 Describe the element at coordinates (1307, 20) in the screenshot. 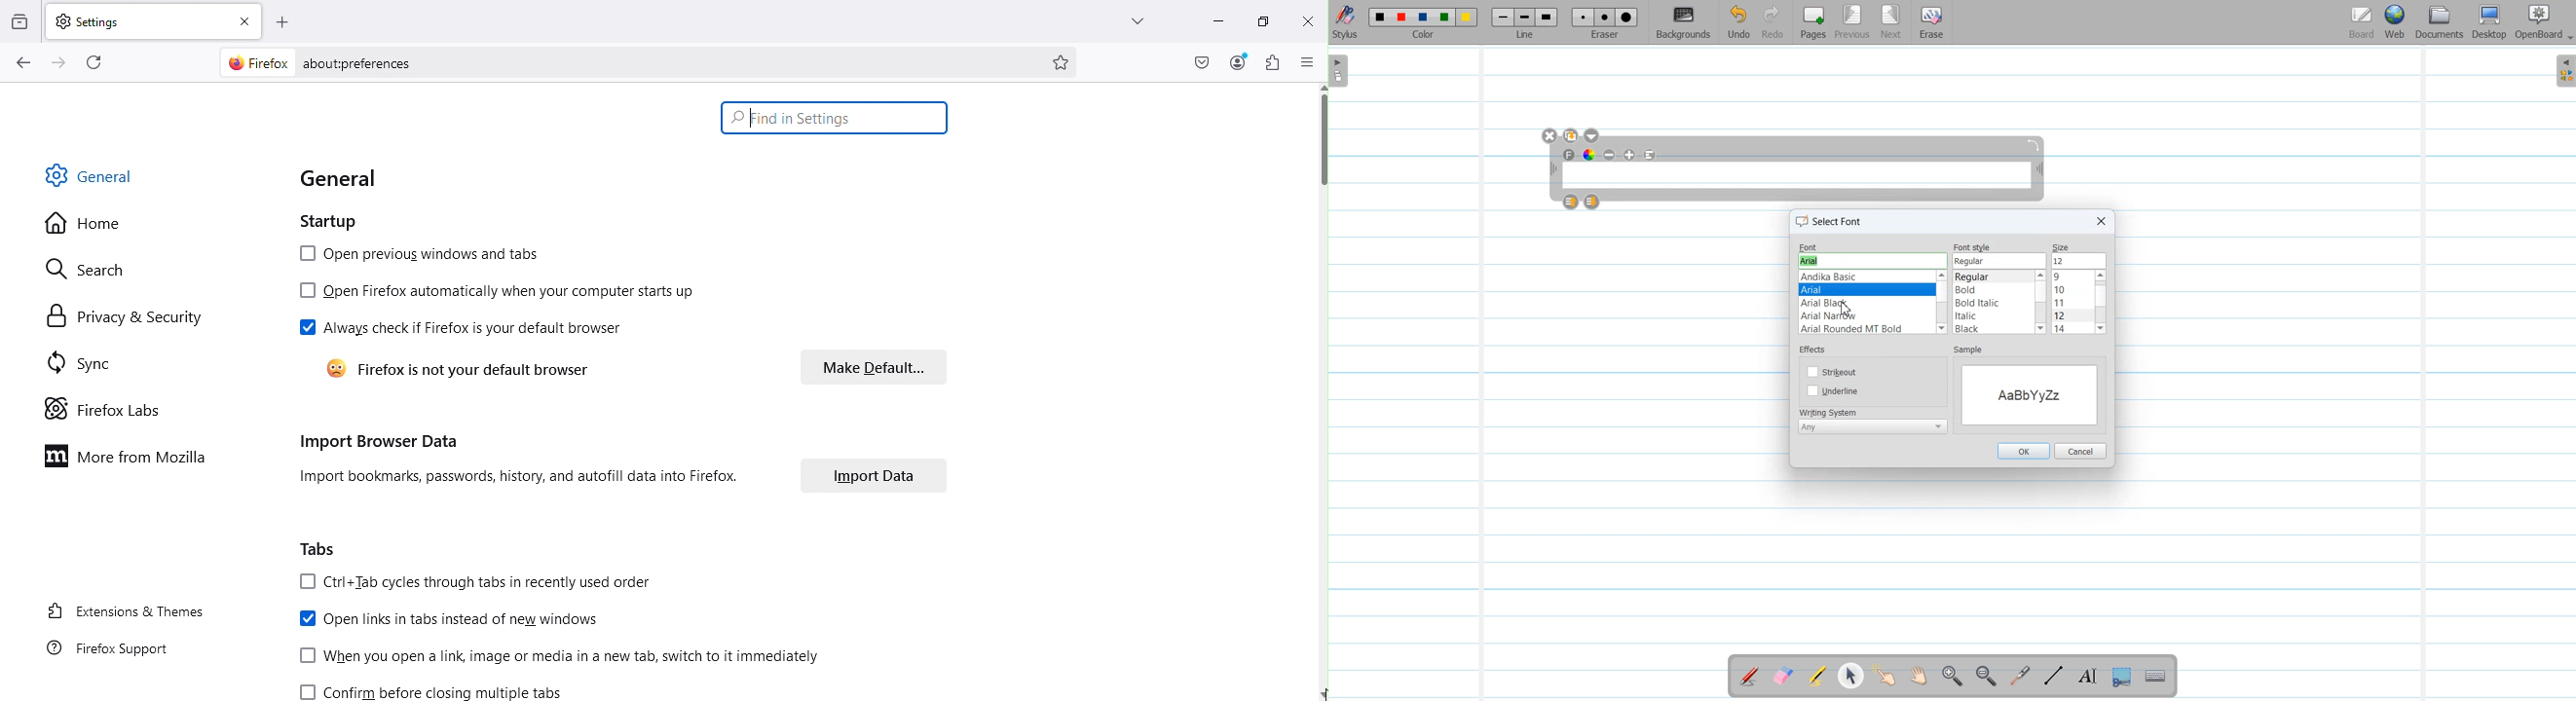

I see `Close` at that location.